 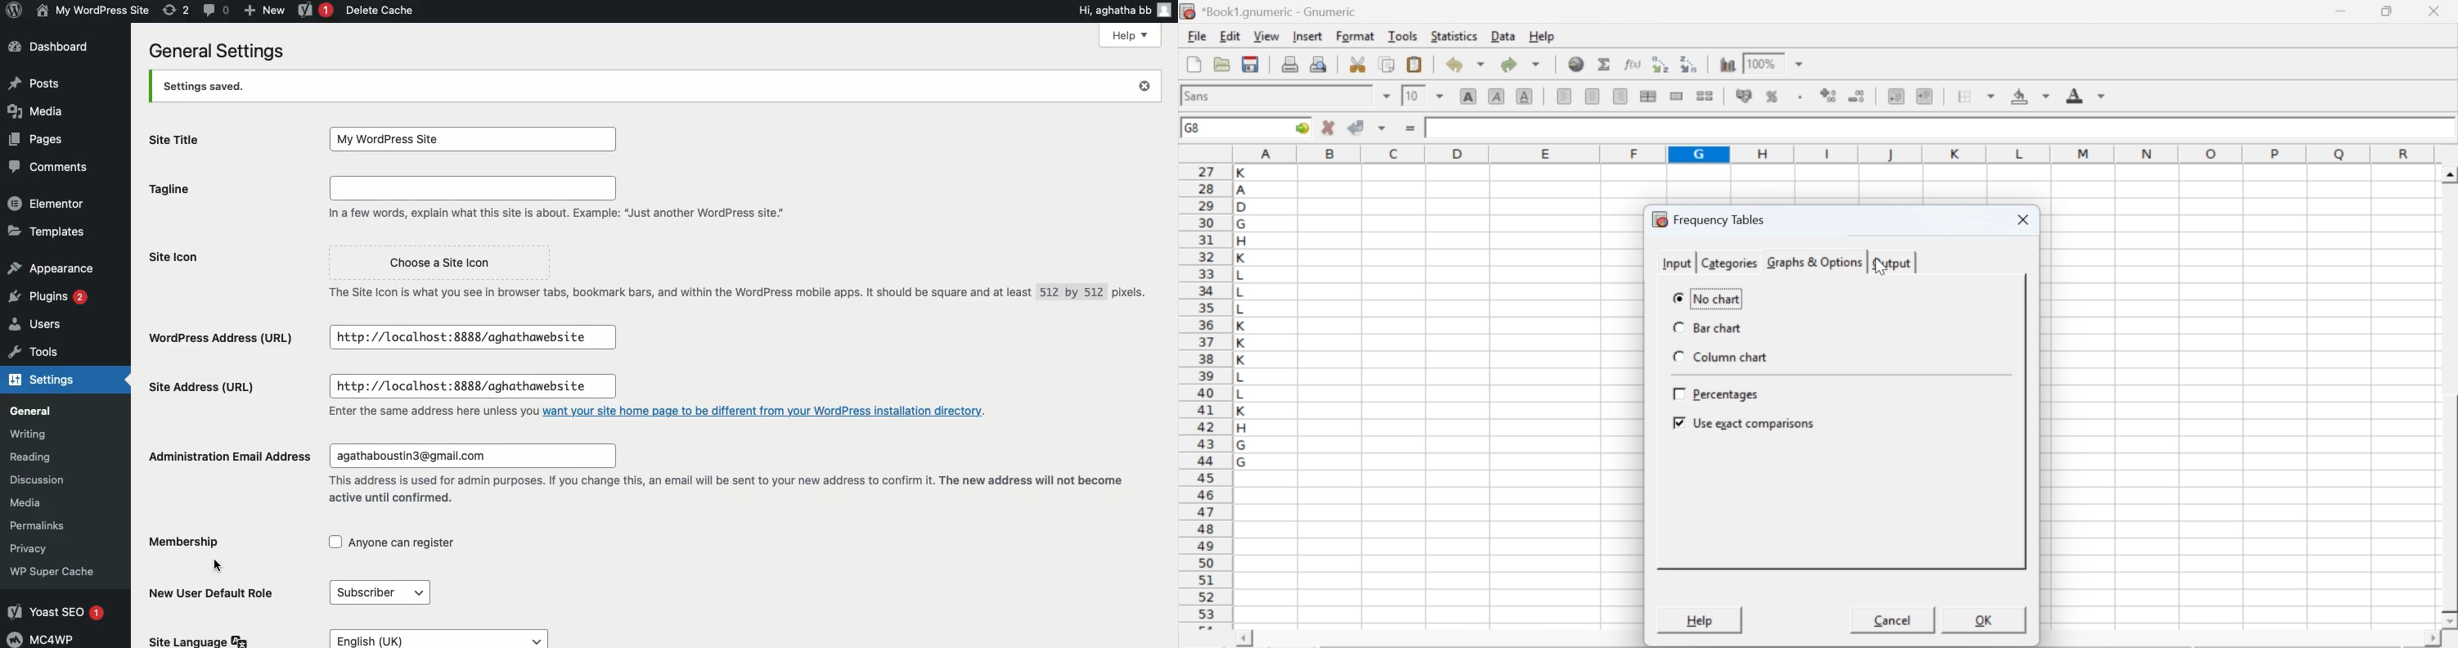 I want to click on frequency tables, so click(x=1709, y=219).